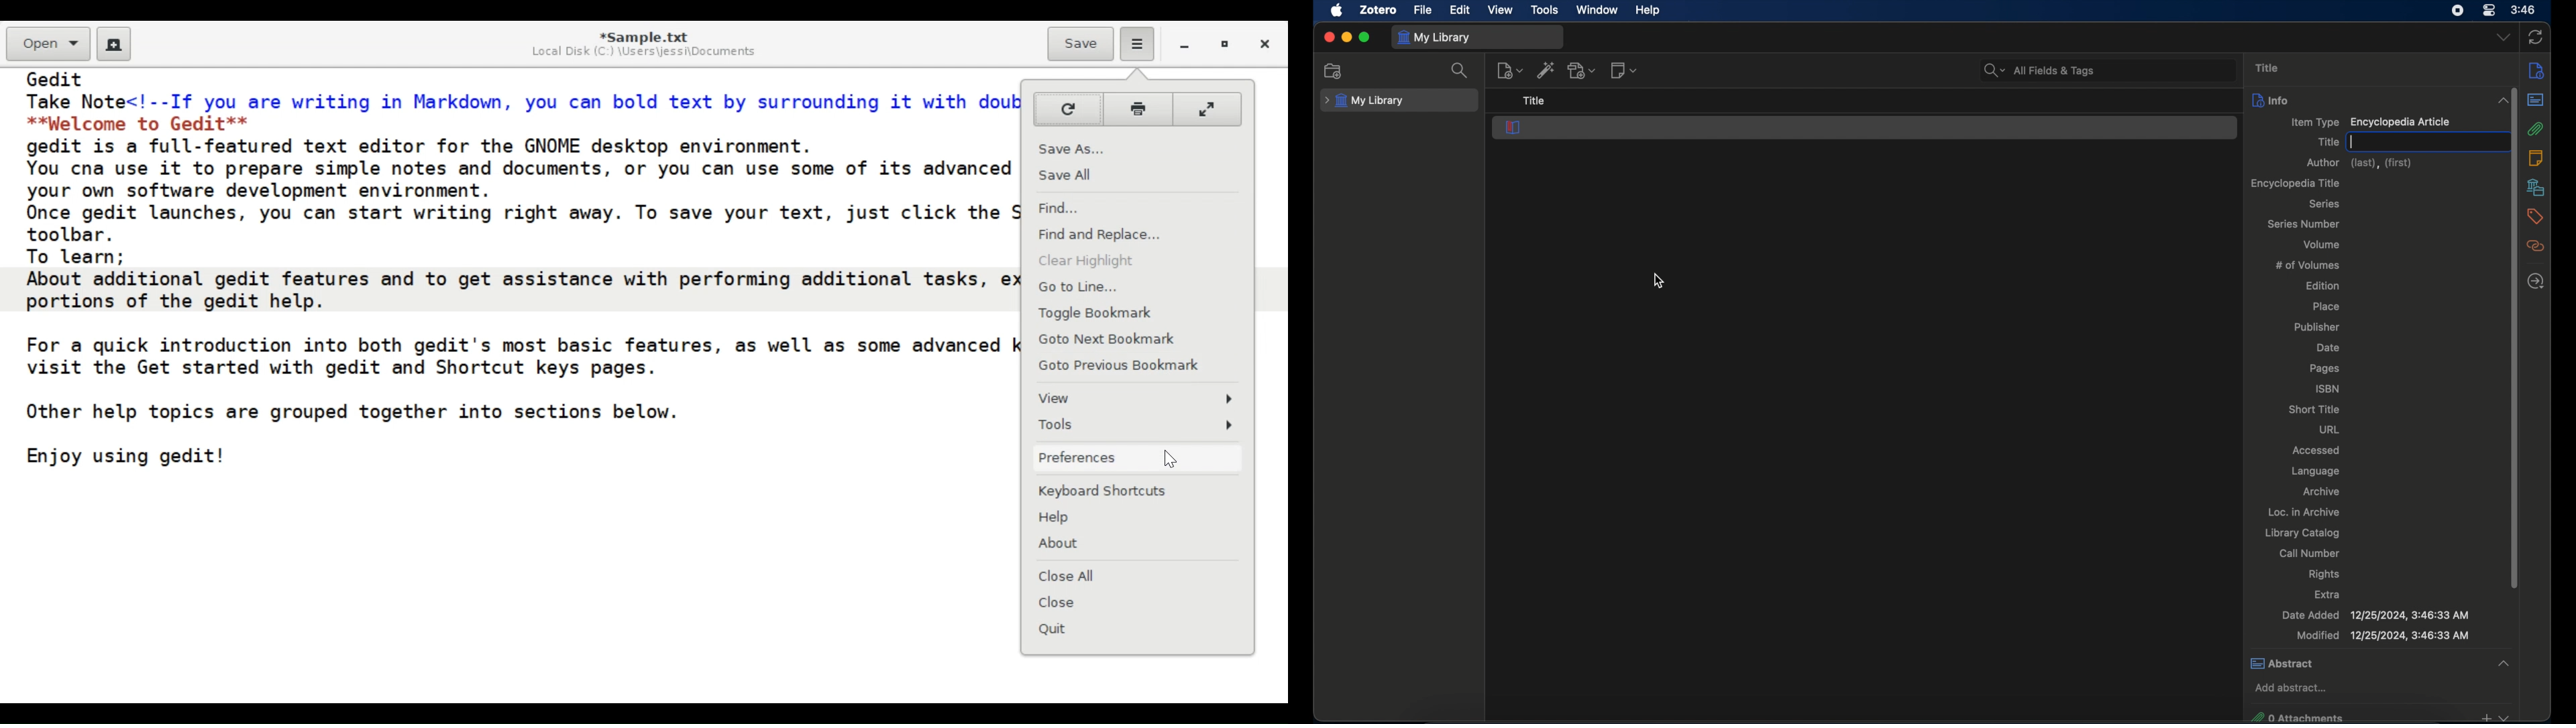 The image size is (2576, 728). Describe the element at coordinates (1659, 281) in the screenshot. I see `cursor` at that location.